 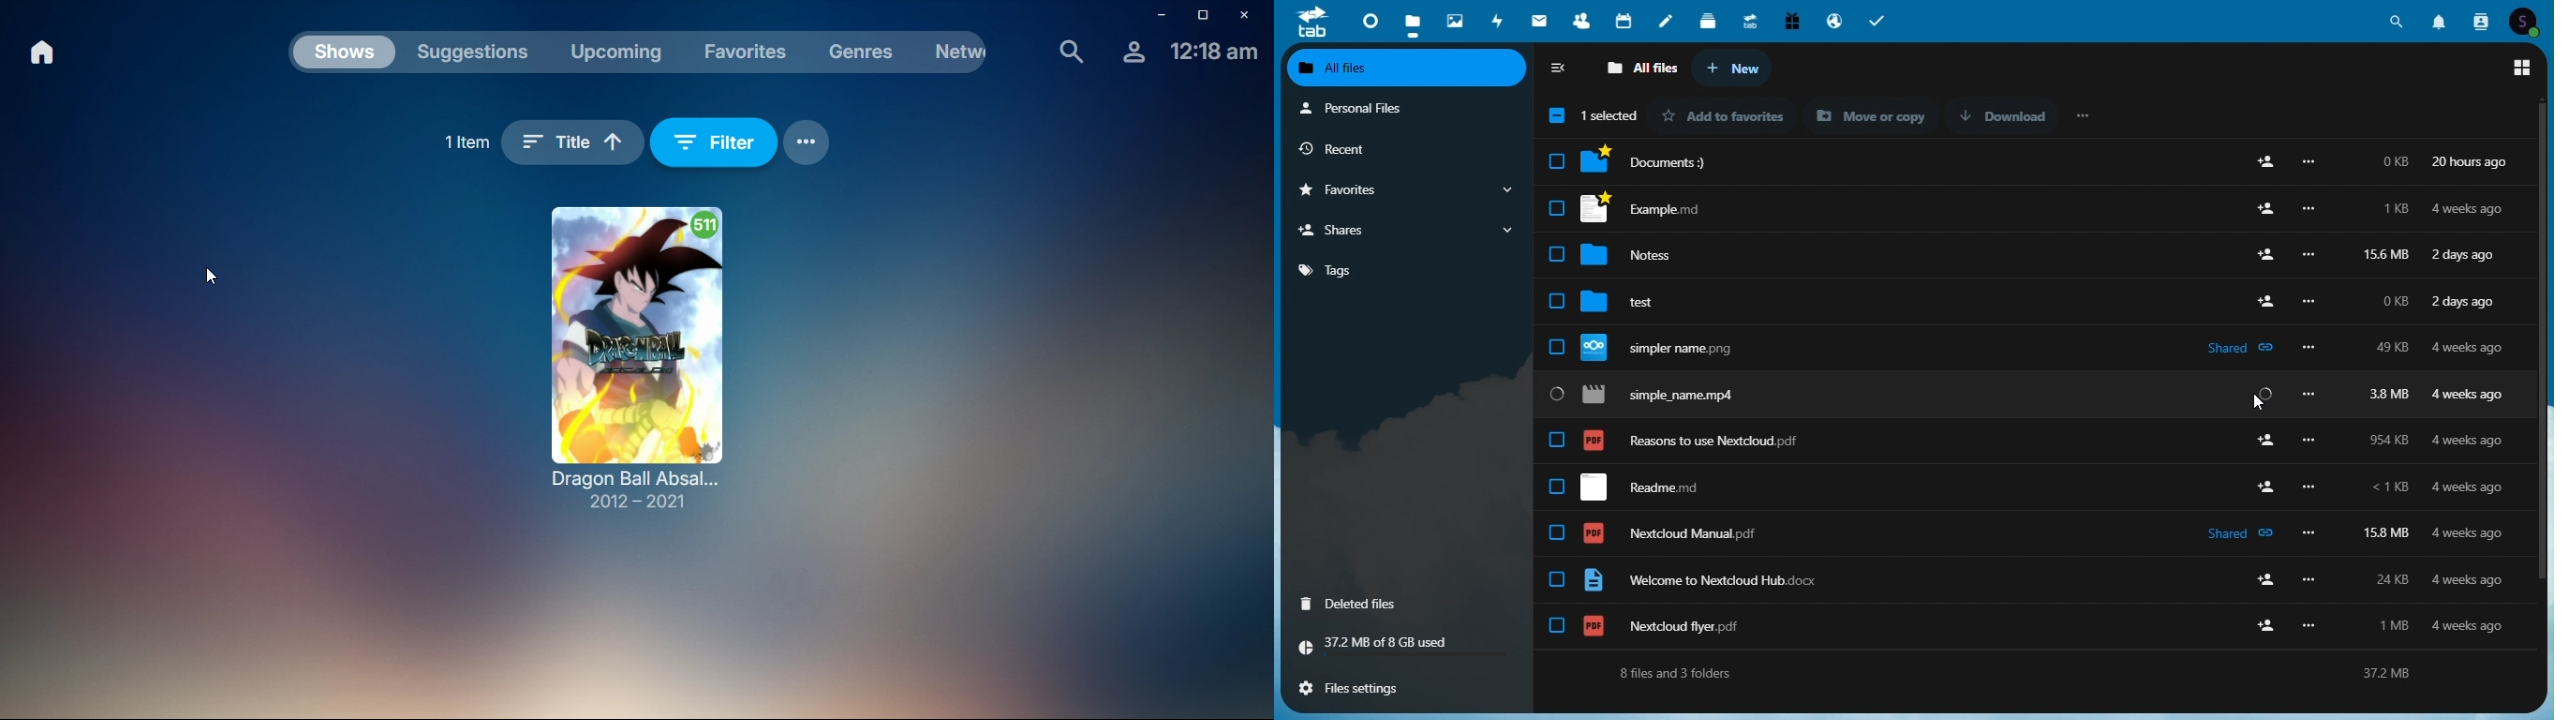 What do you see at coordinates (2019, 581) in the screenshot?
I see `Welcome to notebook hub` at bounding box center [2019, 581].